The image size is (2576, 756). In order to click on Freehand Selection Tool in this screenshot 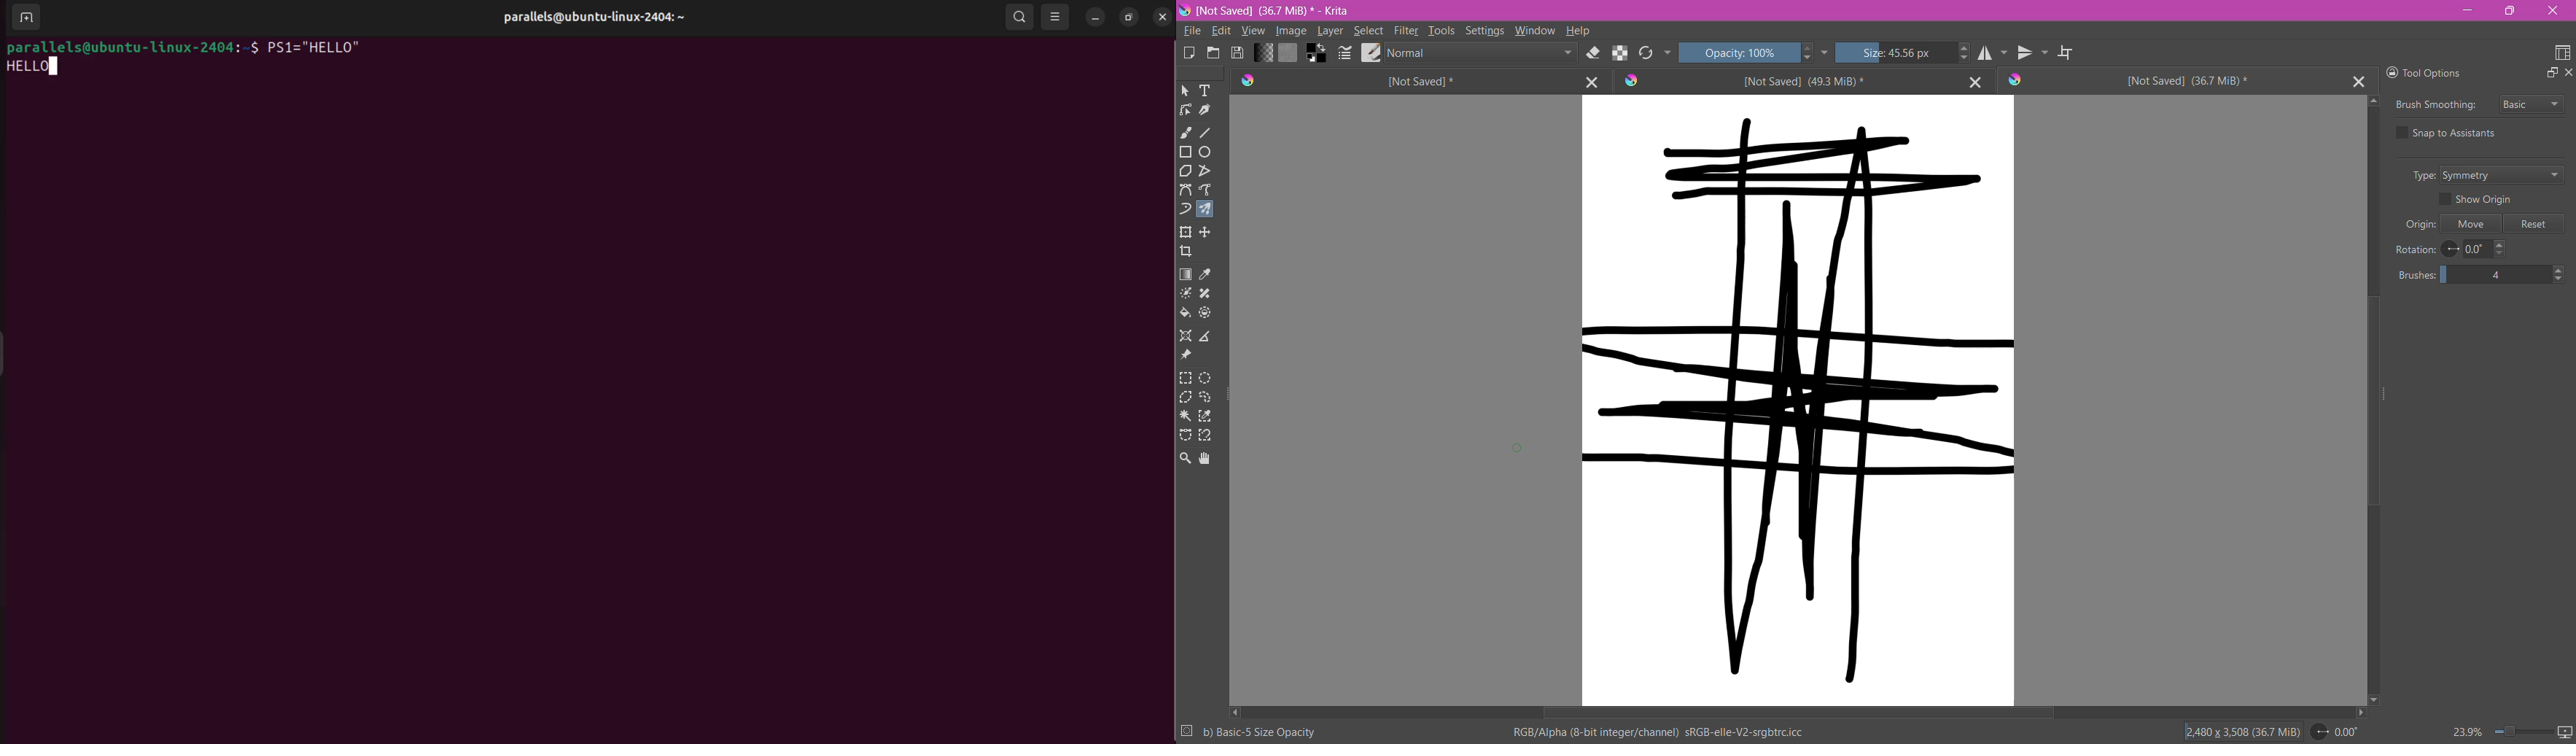, I will do `click(1206, 398)`.